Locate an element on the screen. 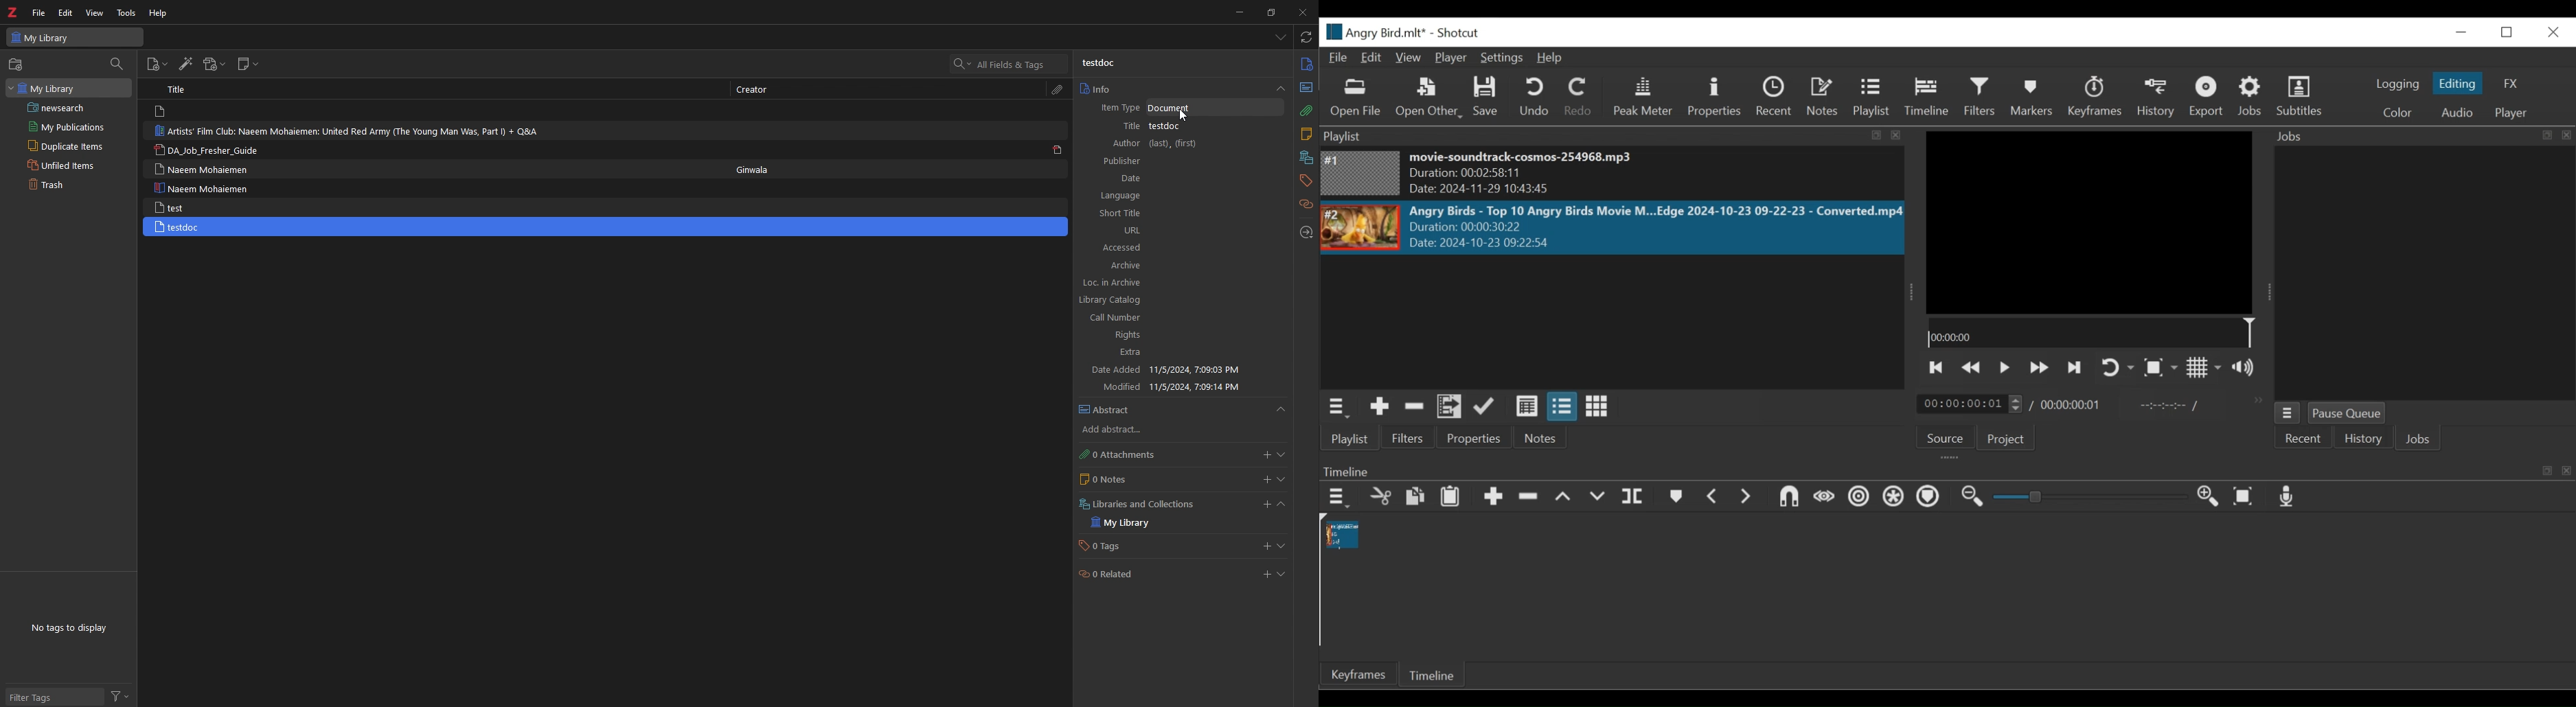 Image resolution: width=2576 pixels, height=728 pixels. view is located at coordinates (94, 13).